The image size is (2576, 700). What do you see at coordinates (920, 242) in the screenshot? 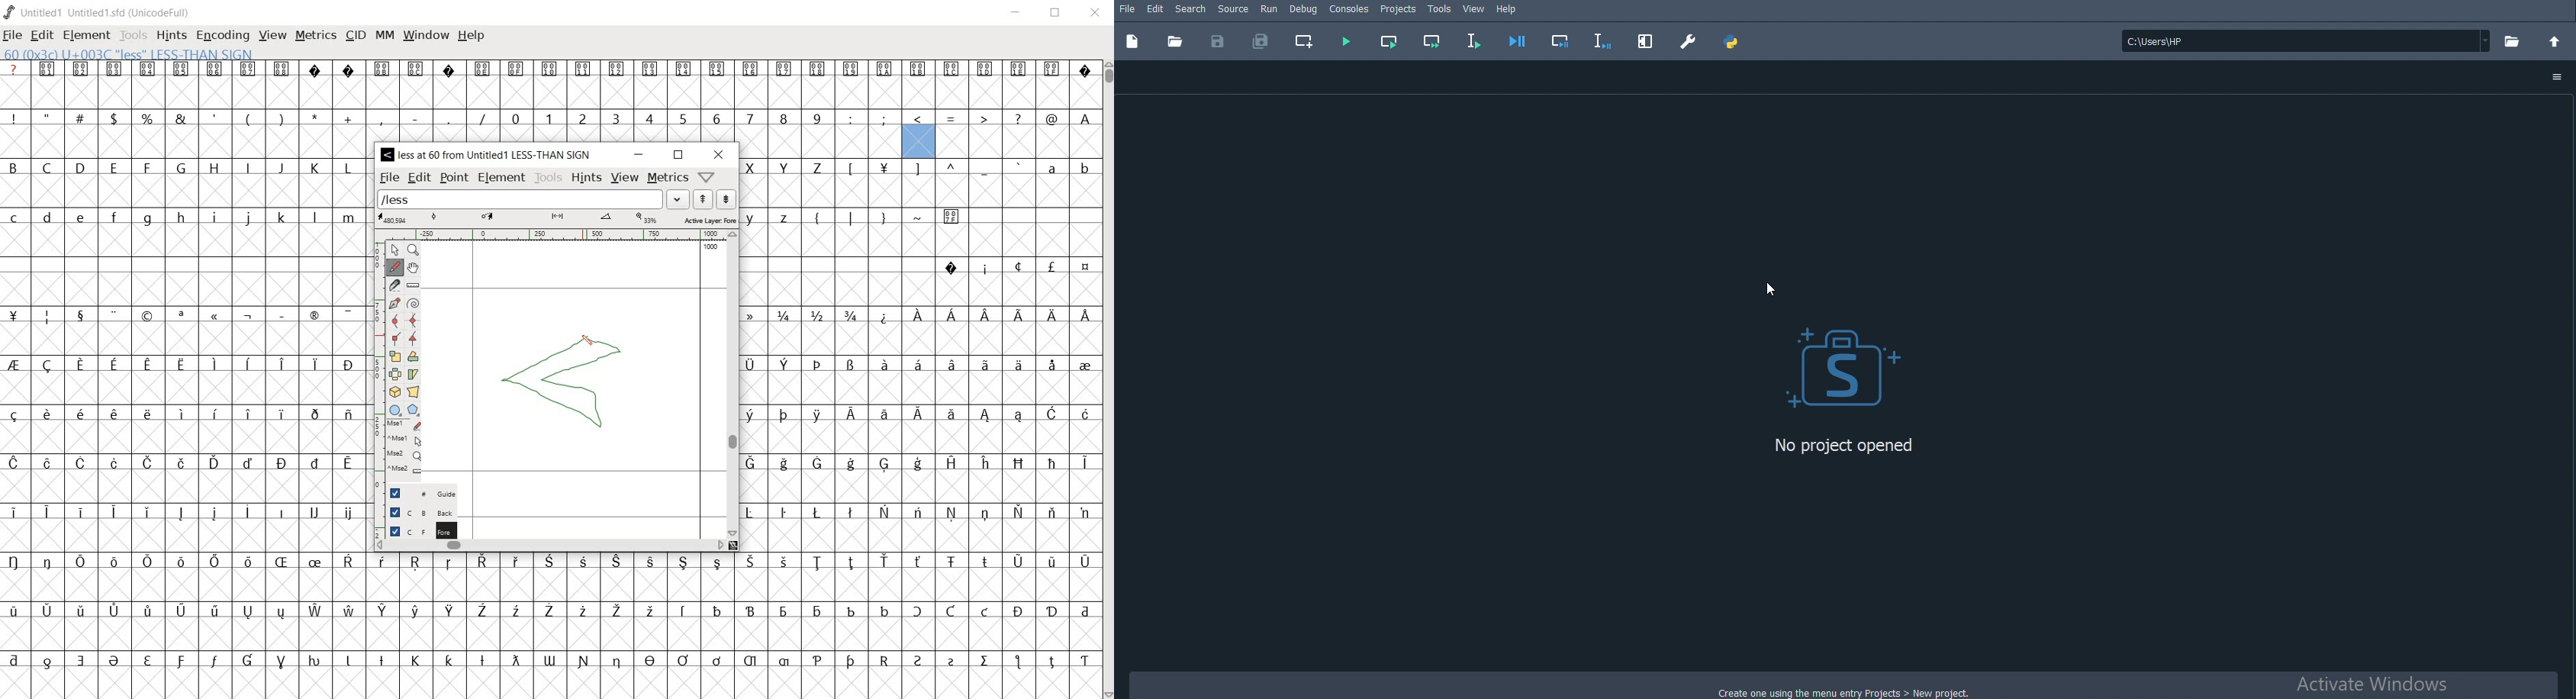
I see `` at bounding box center [920, 242].